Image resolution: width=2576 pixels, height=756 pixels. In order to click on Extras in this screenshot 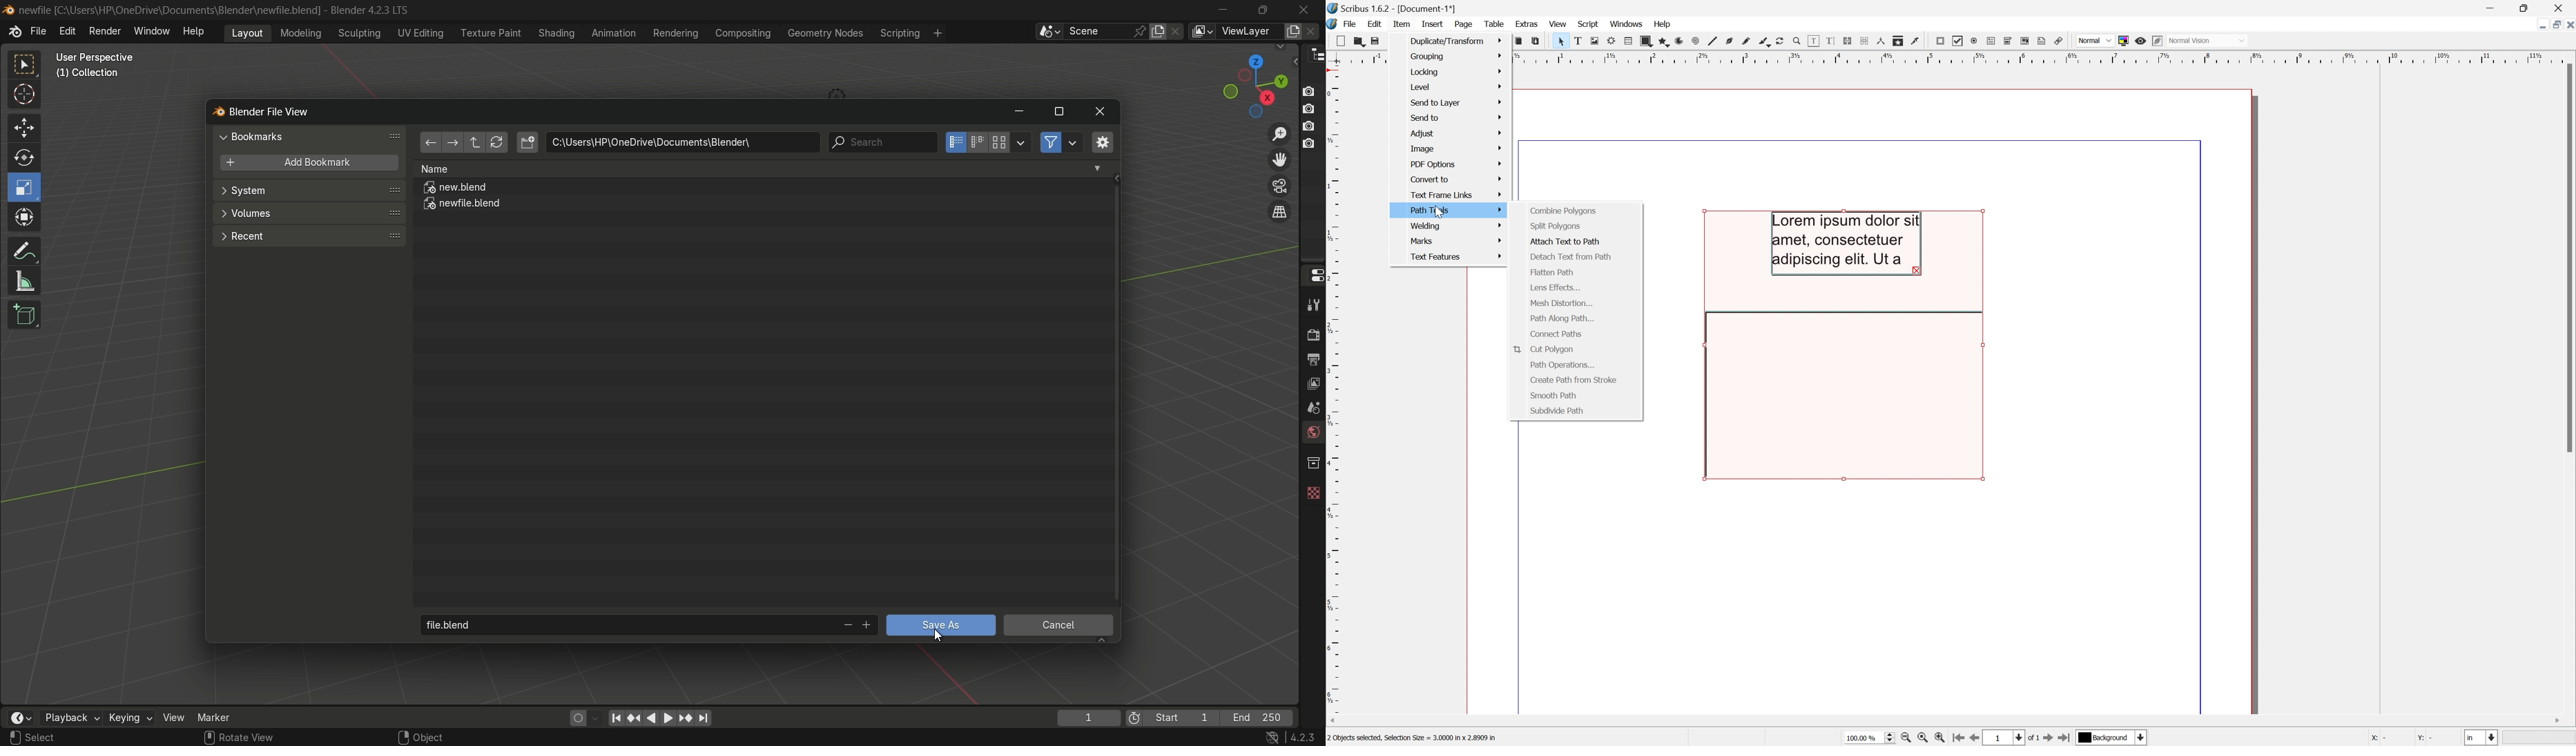, I will do `click(1527, 25)`.